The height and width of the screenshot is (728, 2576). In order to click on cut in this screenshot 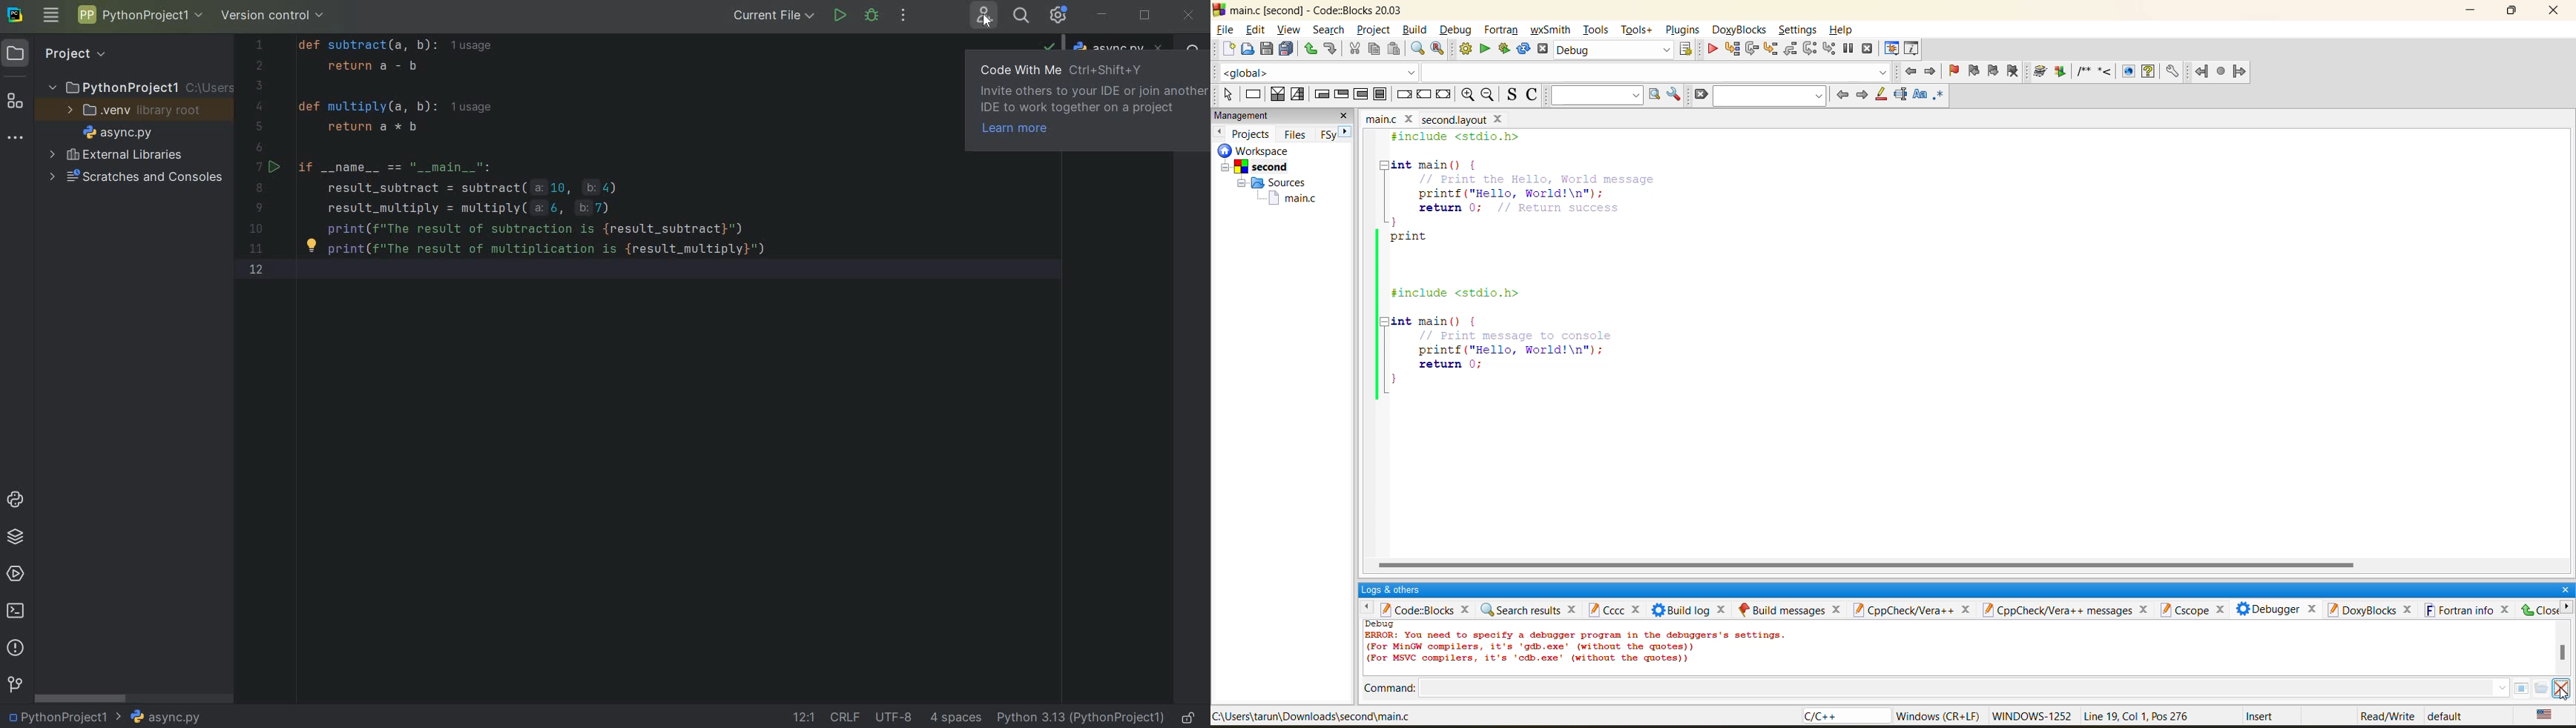, I will do `click(1356, 50)`.